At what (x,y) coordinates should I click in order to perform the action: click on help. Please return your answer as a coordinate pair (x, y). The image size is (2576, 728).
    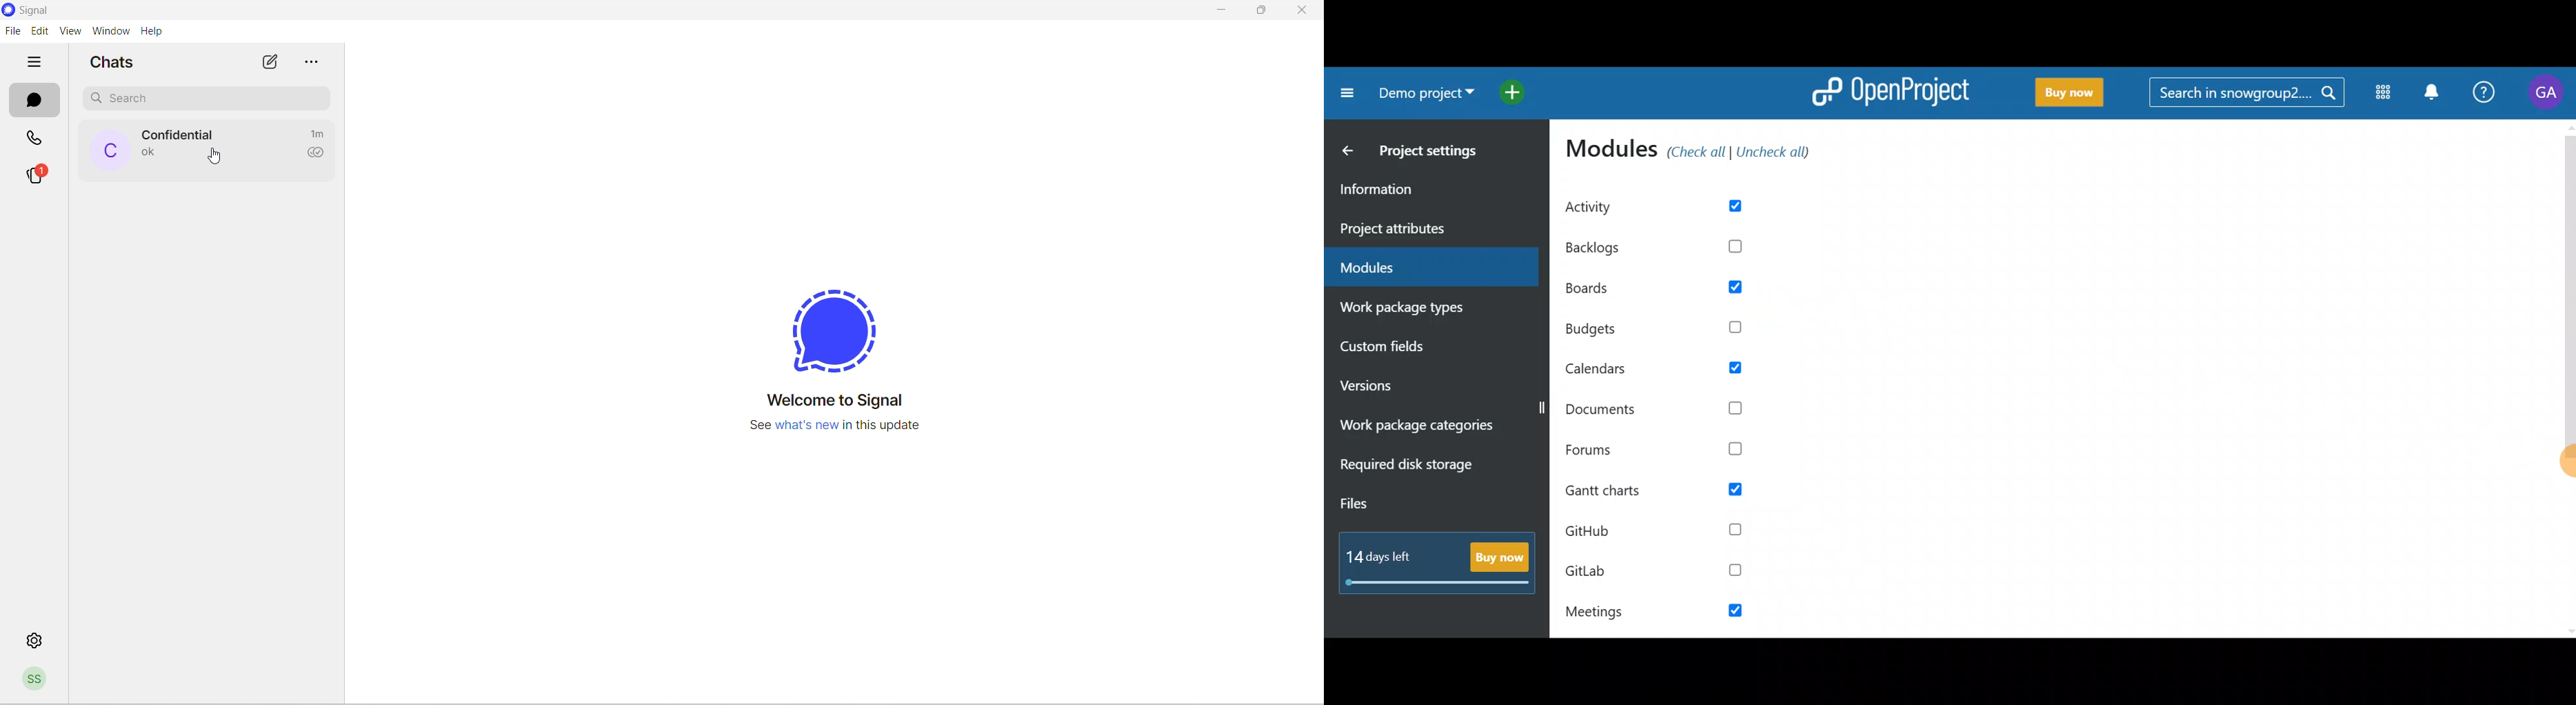
    Looking at the image, I should click on (154, 32).